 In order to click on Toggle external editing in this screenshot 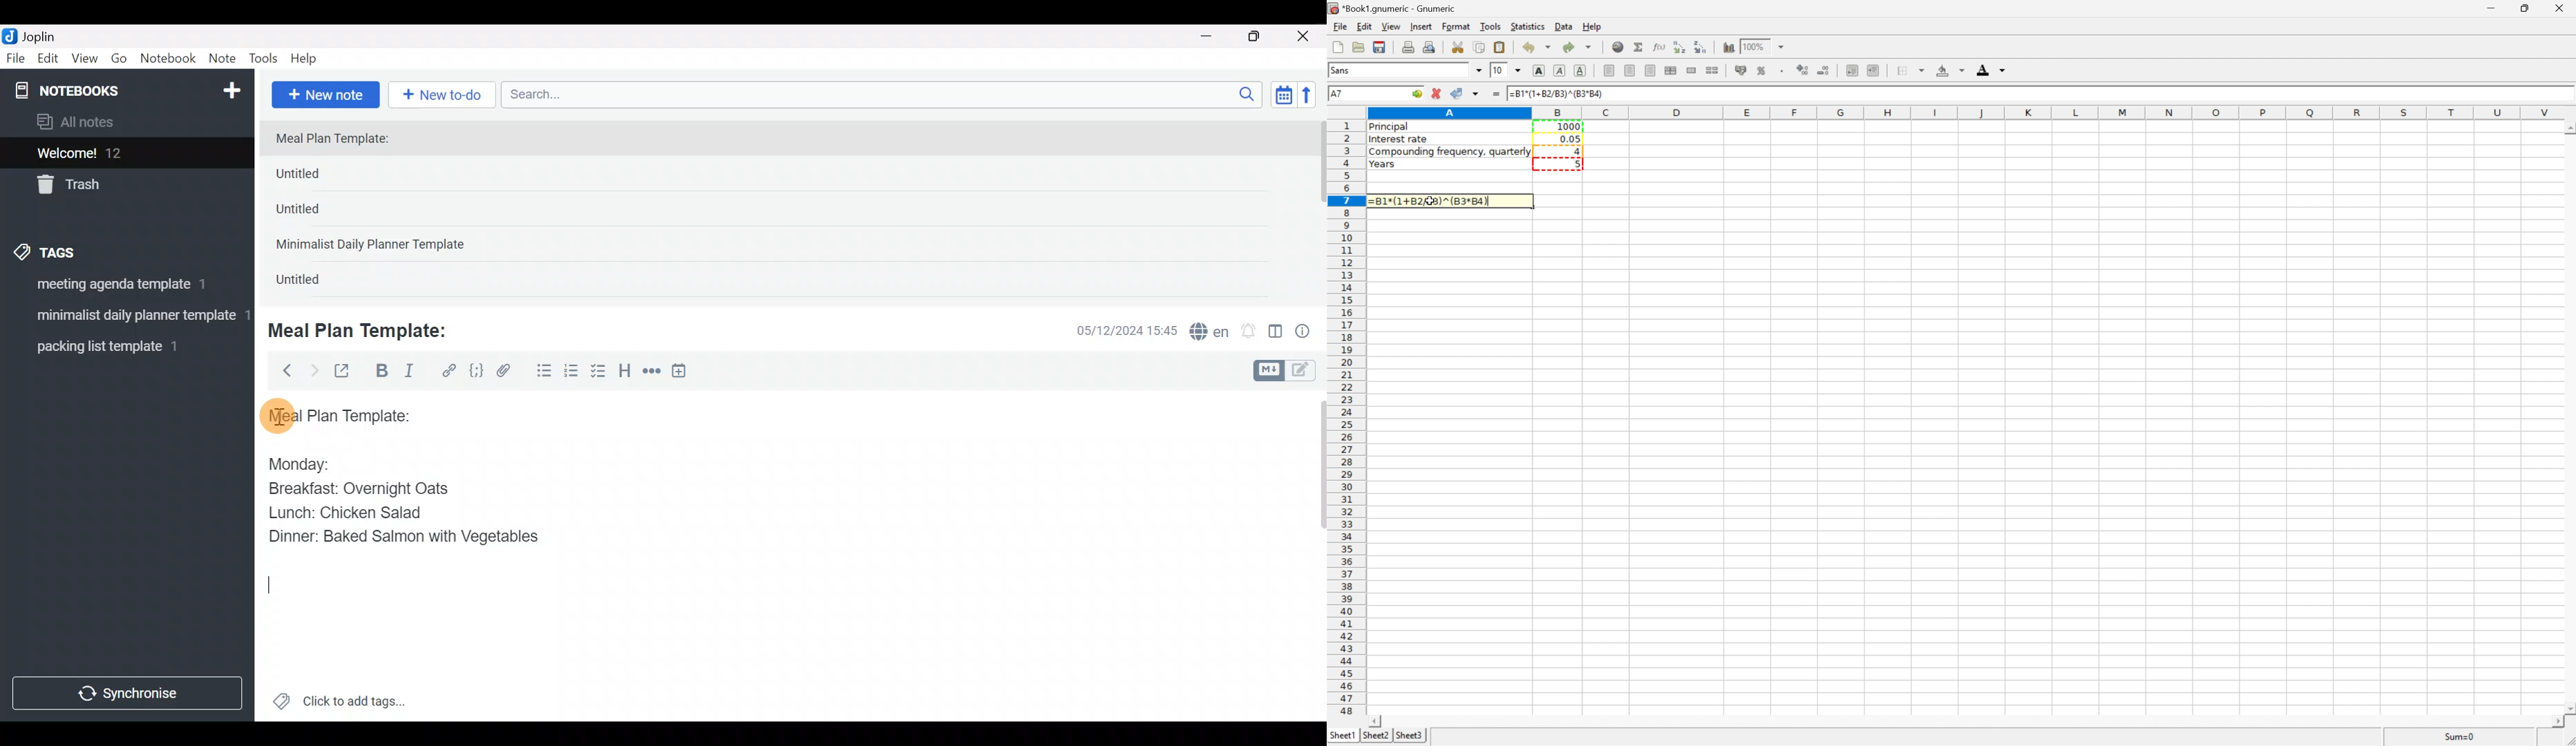, I will do `click(347, 372)`.